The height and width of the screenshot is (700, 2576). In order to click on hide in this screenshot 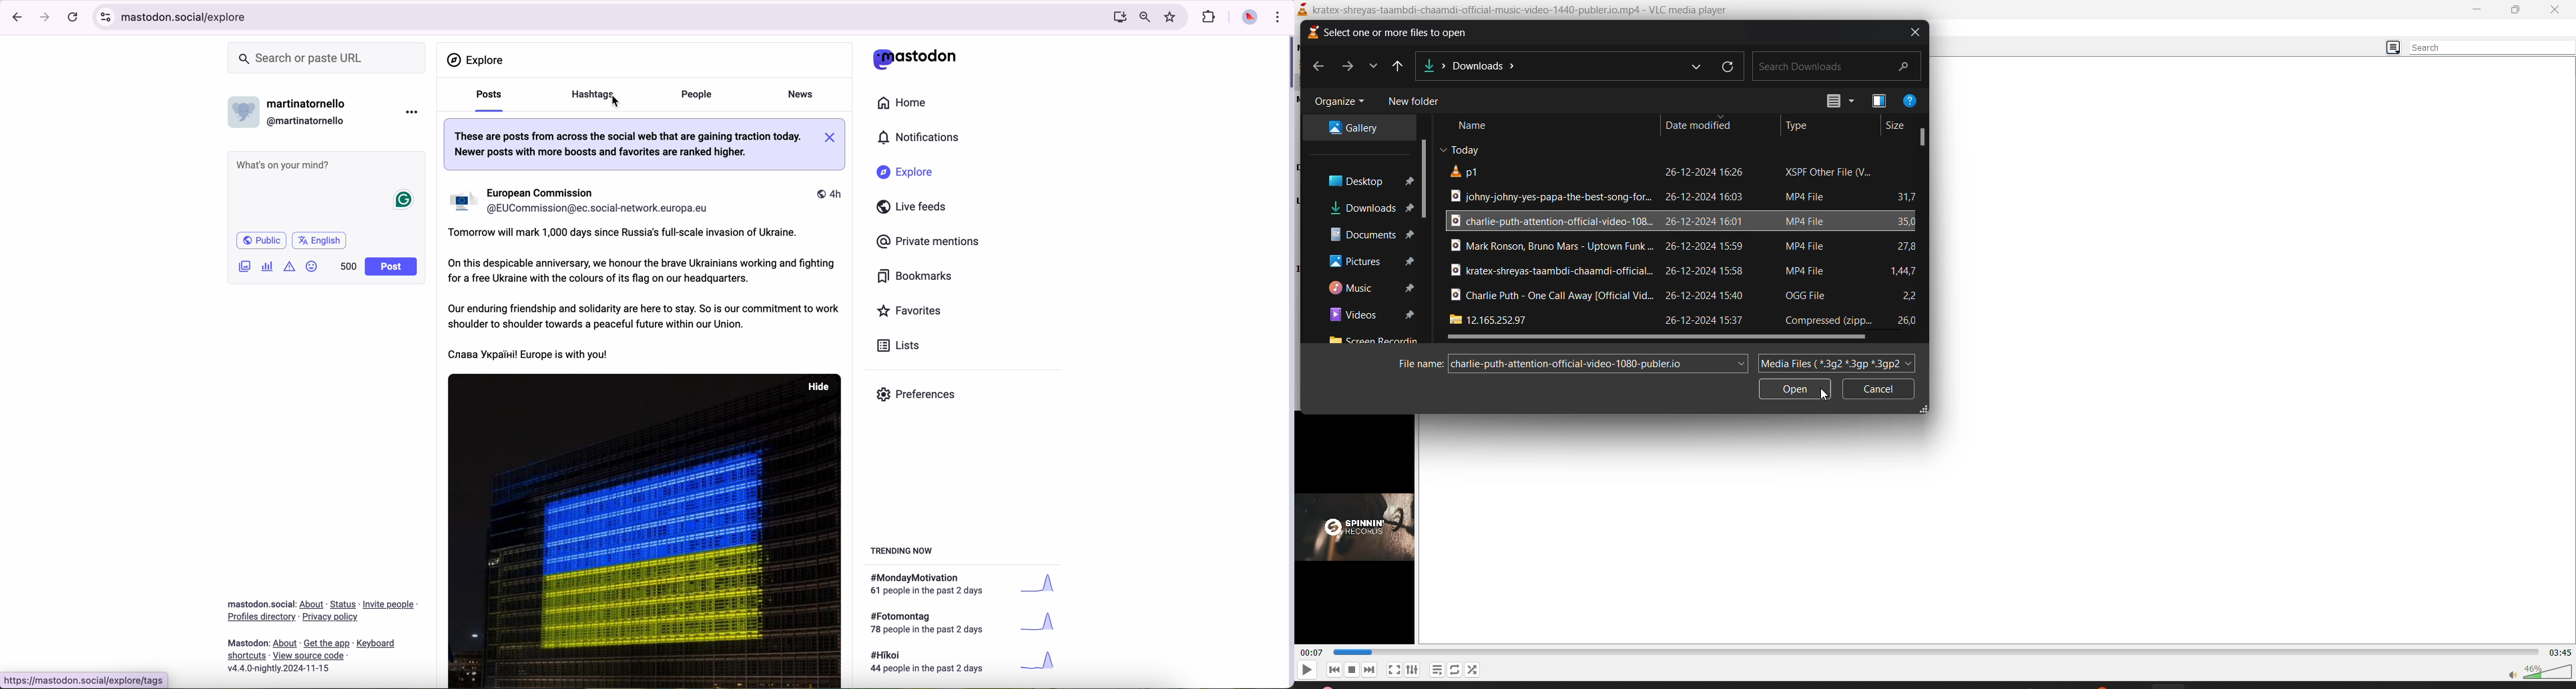, I will do `click(818, 385)`.